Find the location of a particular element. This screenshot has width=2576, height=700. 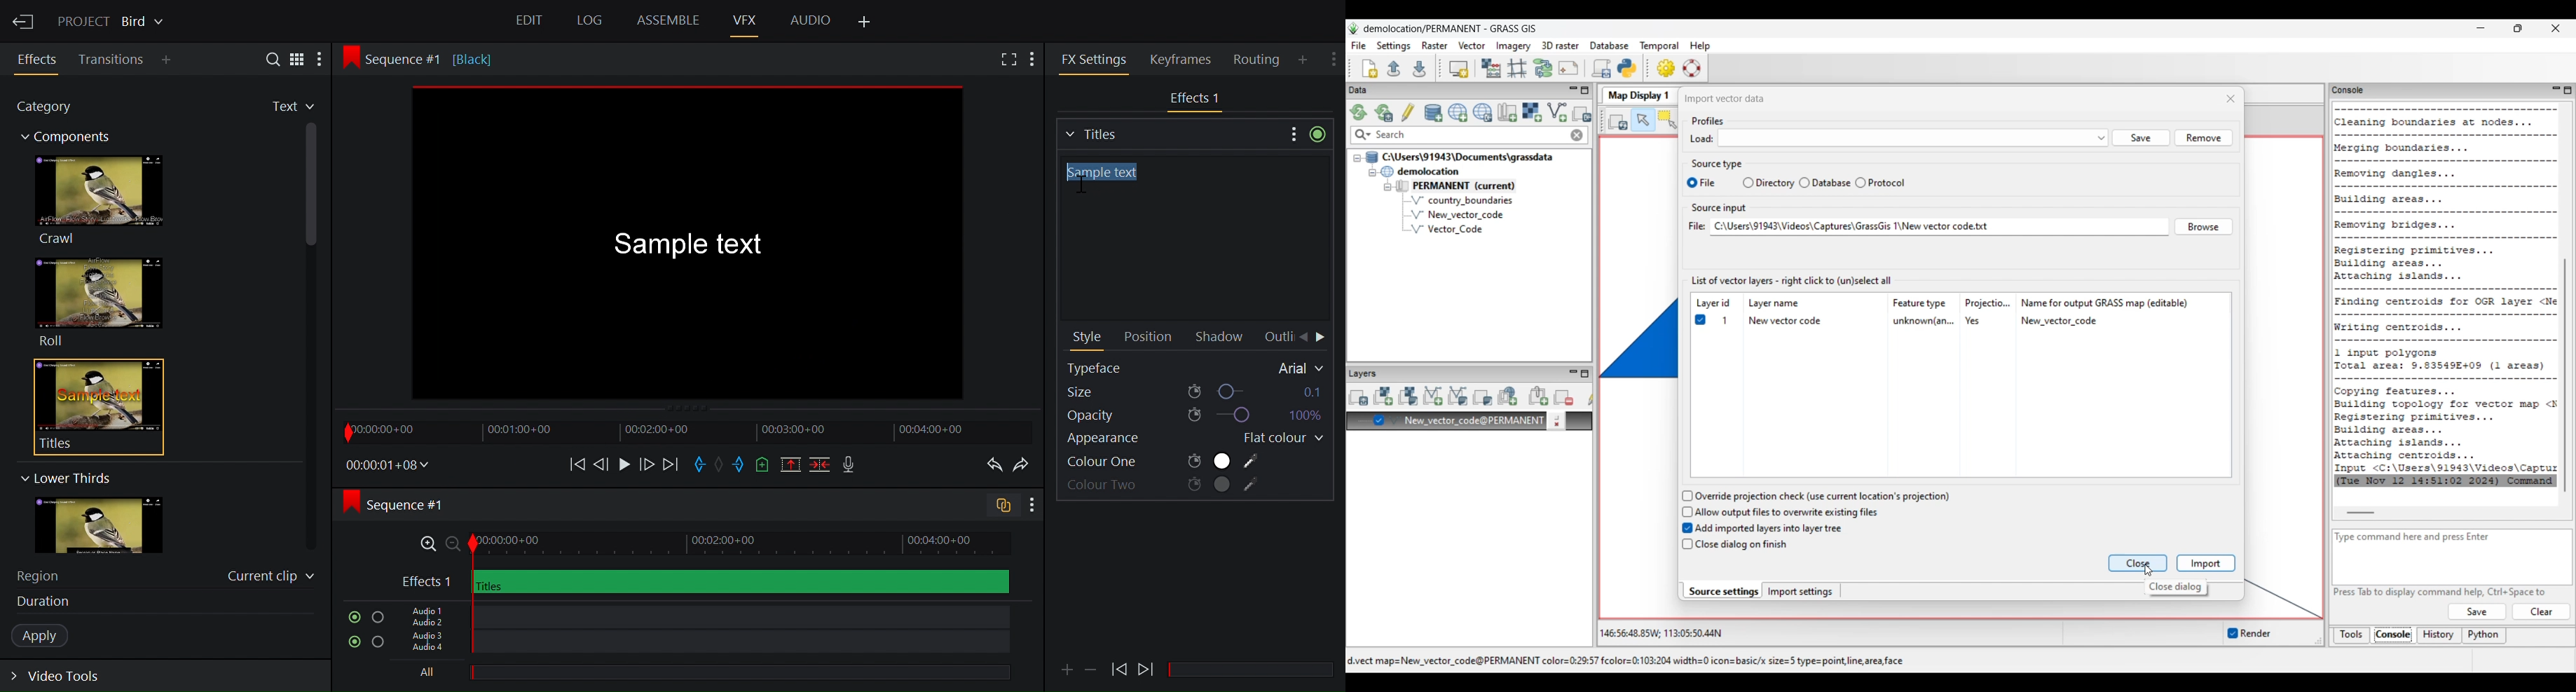

Play Forward is located at coordinates (1119, 669).